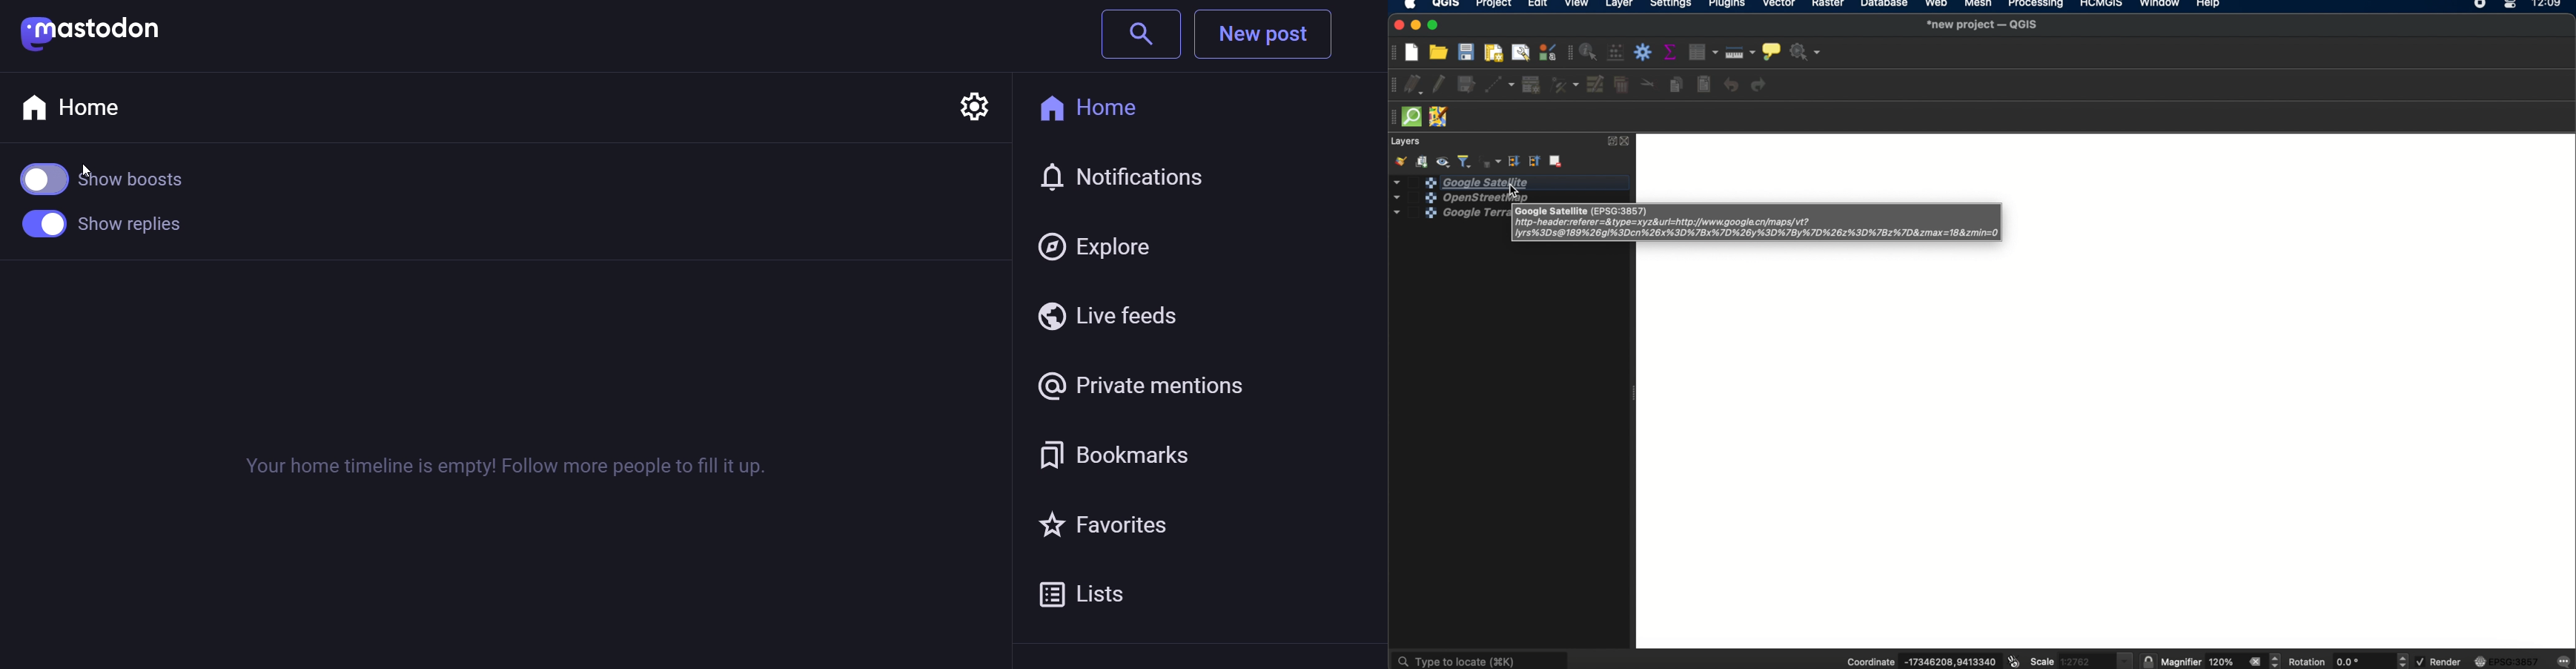 Image resolution: width=2576 pixels, height=672 pixels. I want to click on layer, so click(1619, 5).